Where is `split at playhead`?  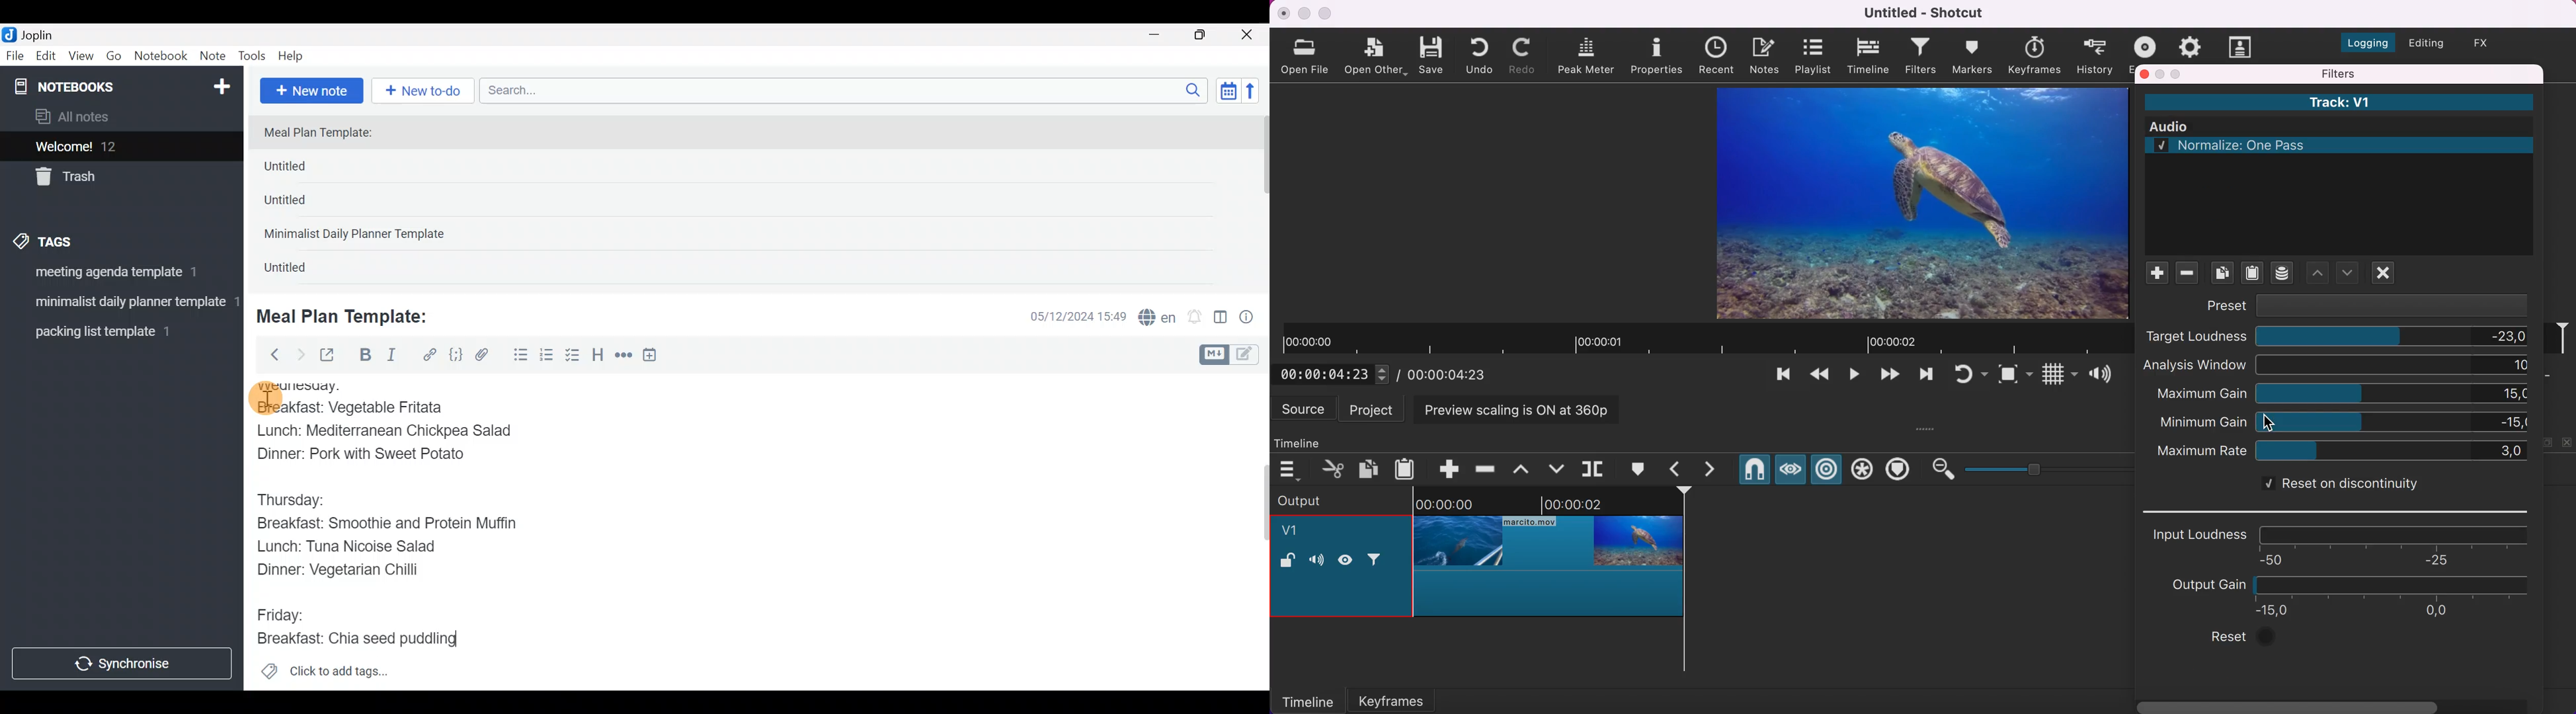 split at playhead is located at coordinates (1595, 469).